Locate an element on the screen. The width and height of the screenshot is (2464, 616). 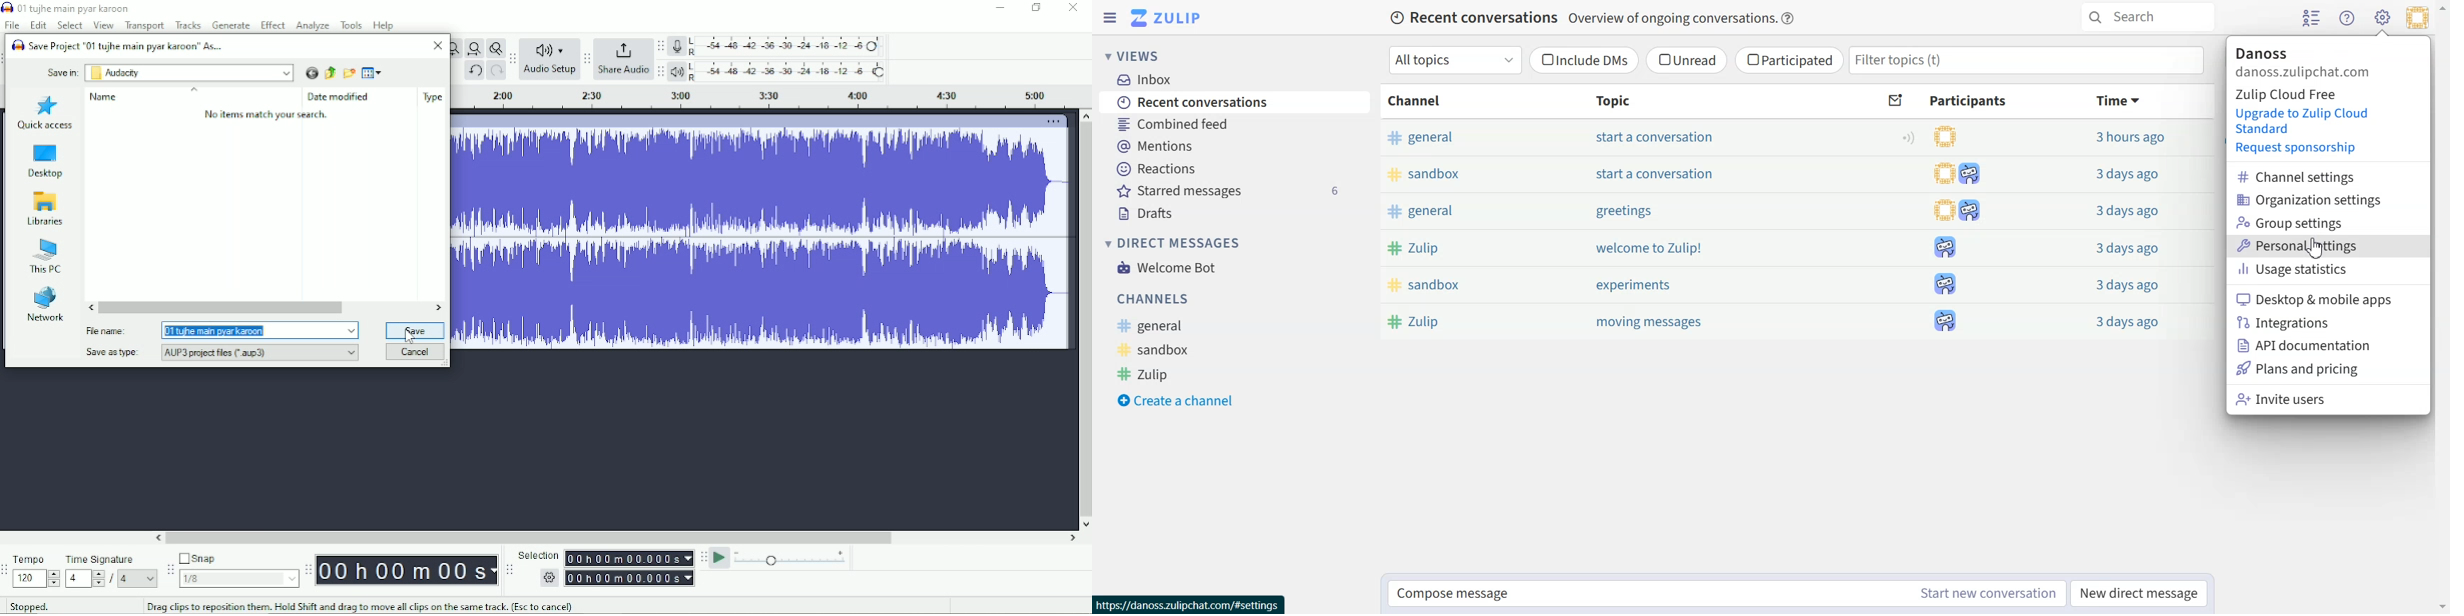
Save is located at coordinates (415, 330).